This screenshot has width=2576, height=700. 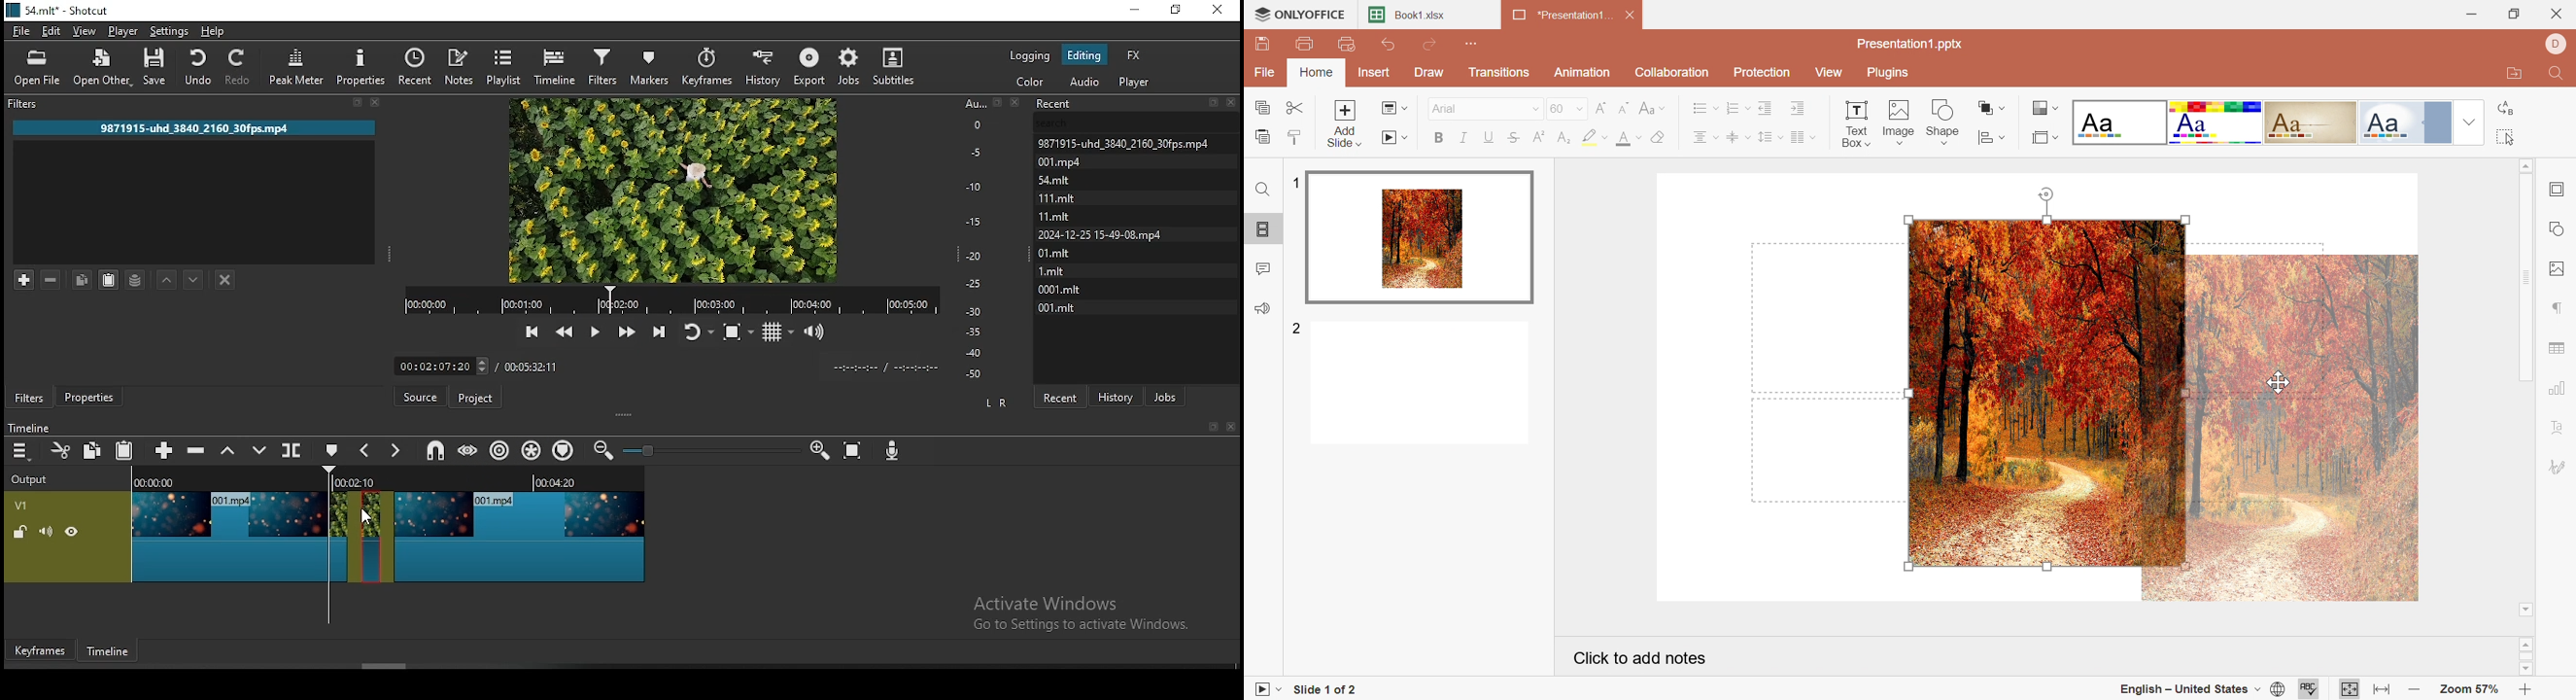 What do you see at coordinates (195, 449) in the screenshot?
I see `ripple delete` at bounding box center [195, 449].